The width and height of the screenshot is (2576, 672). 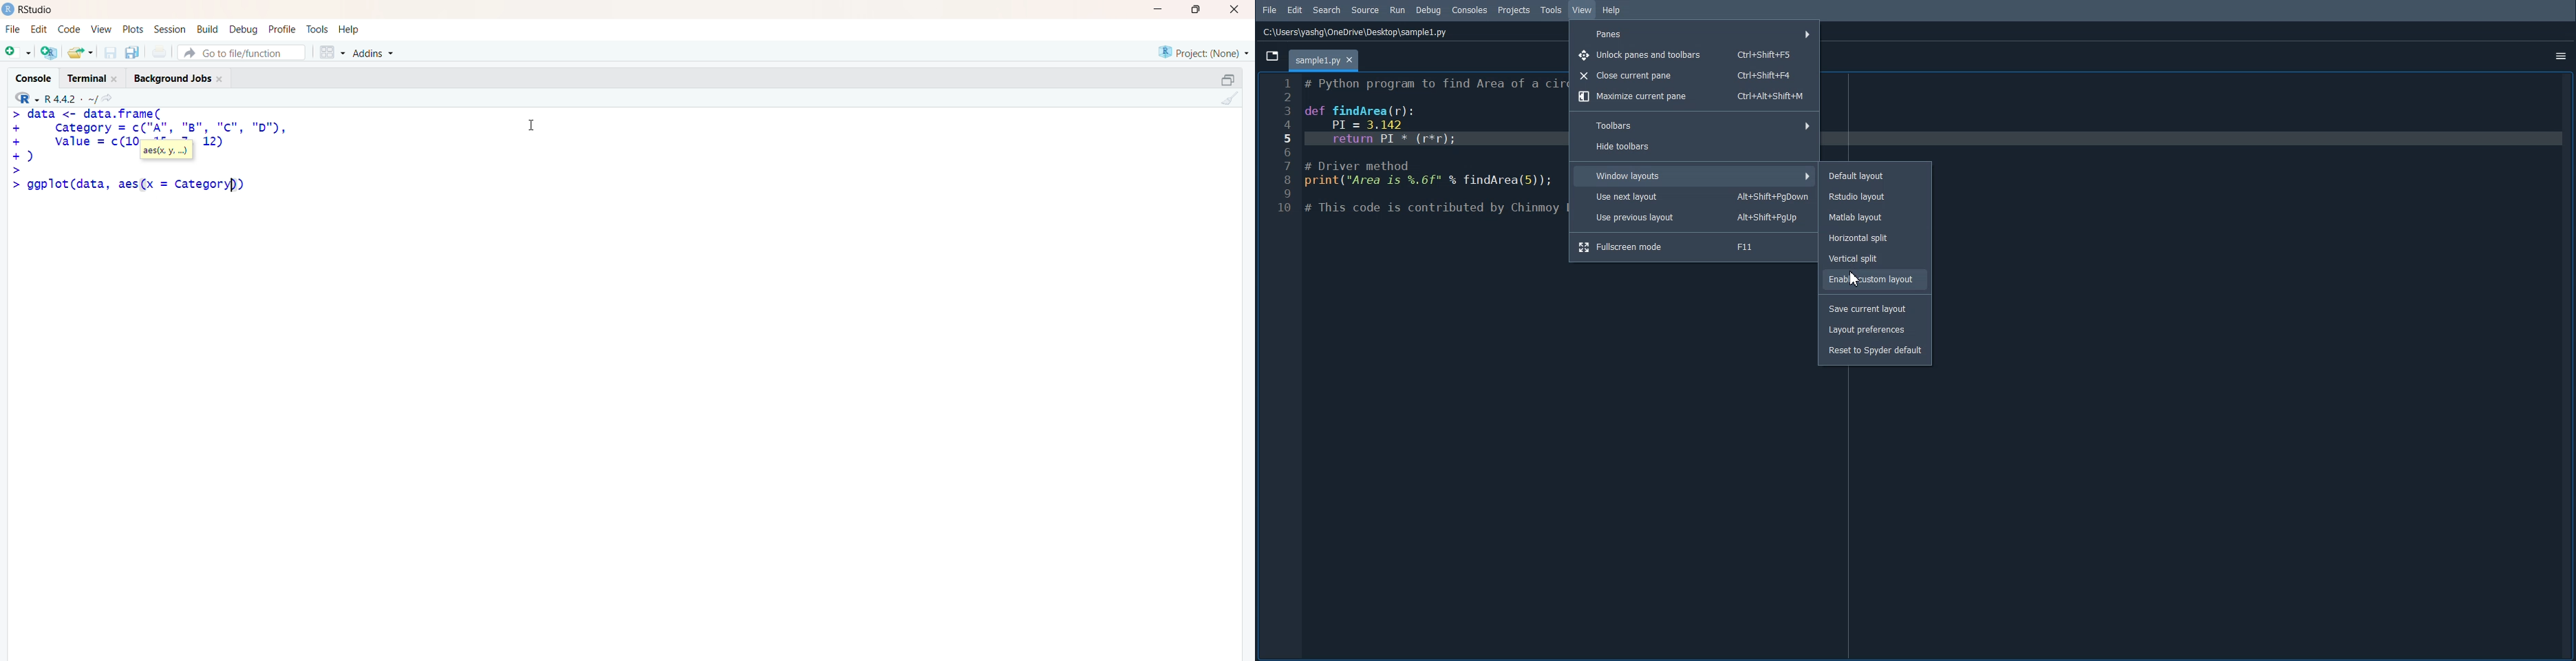 I want to click on View, so click(x=1582, y=10).